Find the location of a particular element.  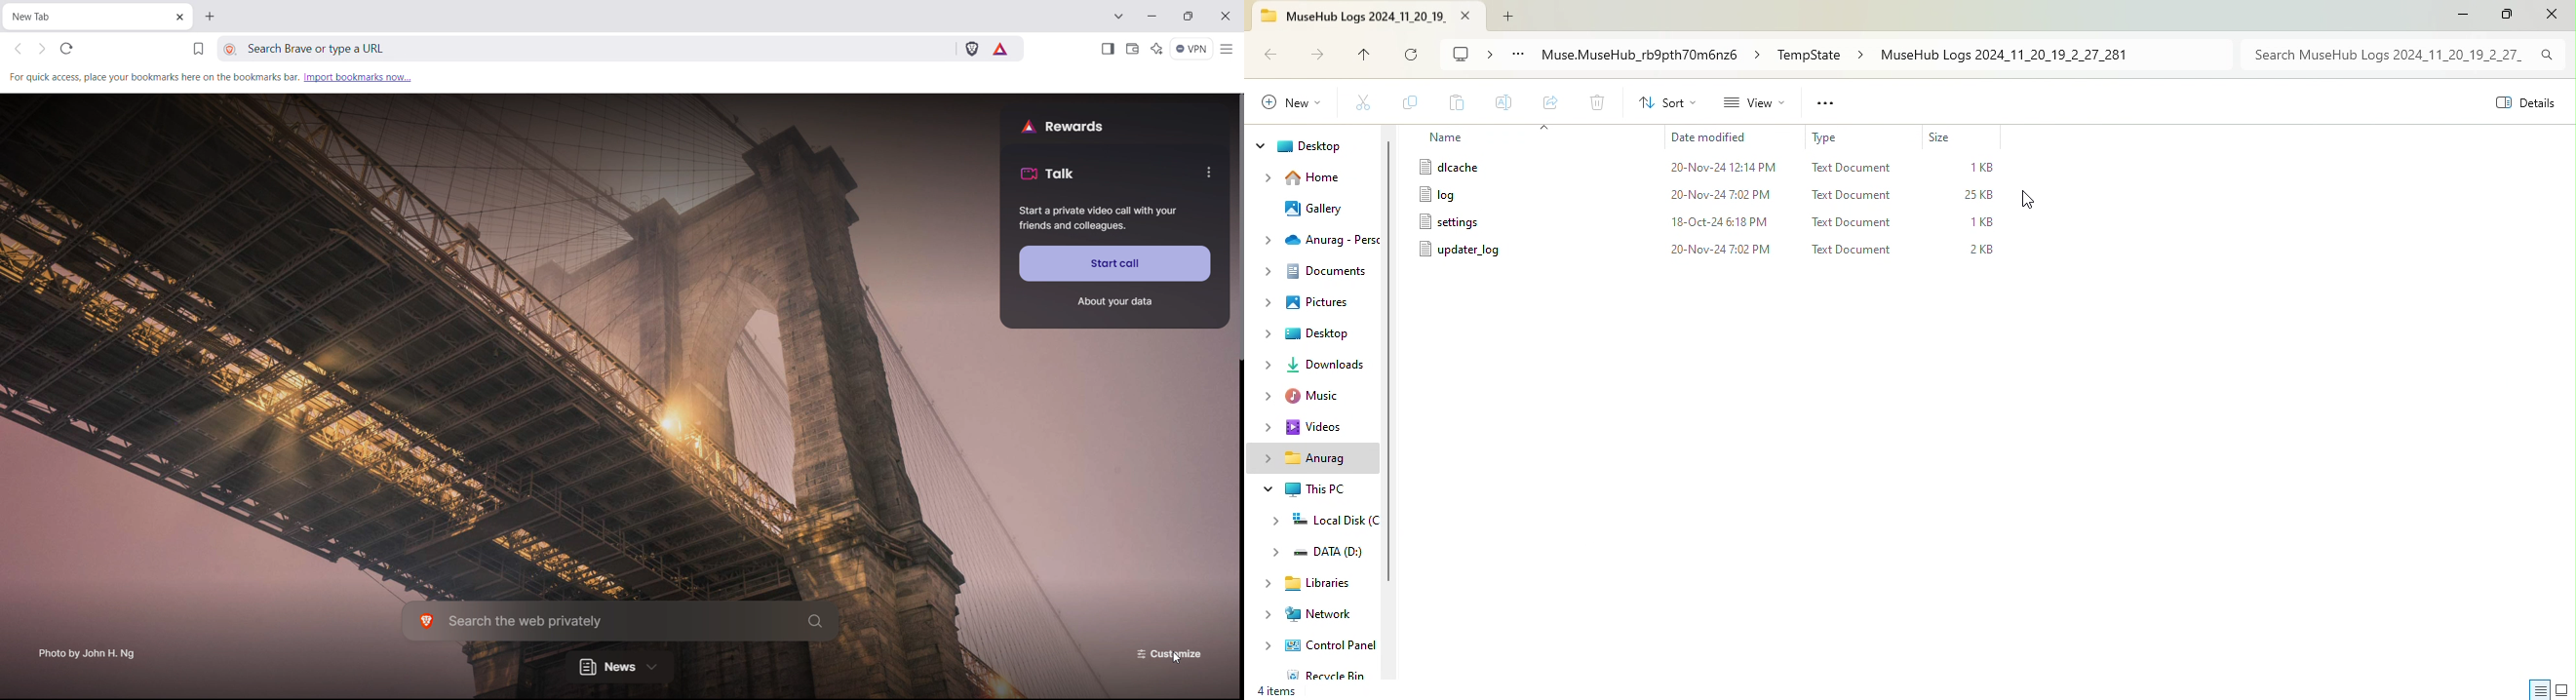

Photo by John H. Ng is located at coordinates (88, 649).